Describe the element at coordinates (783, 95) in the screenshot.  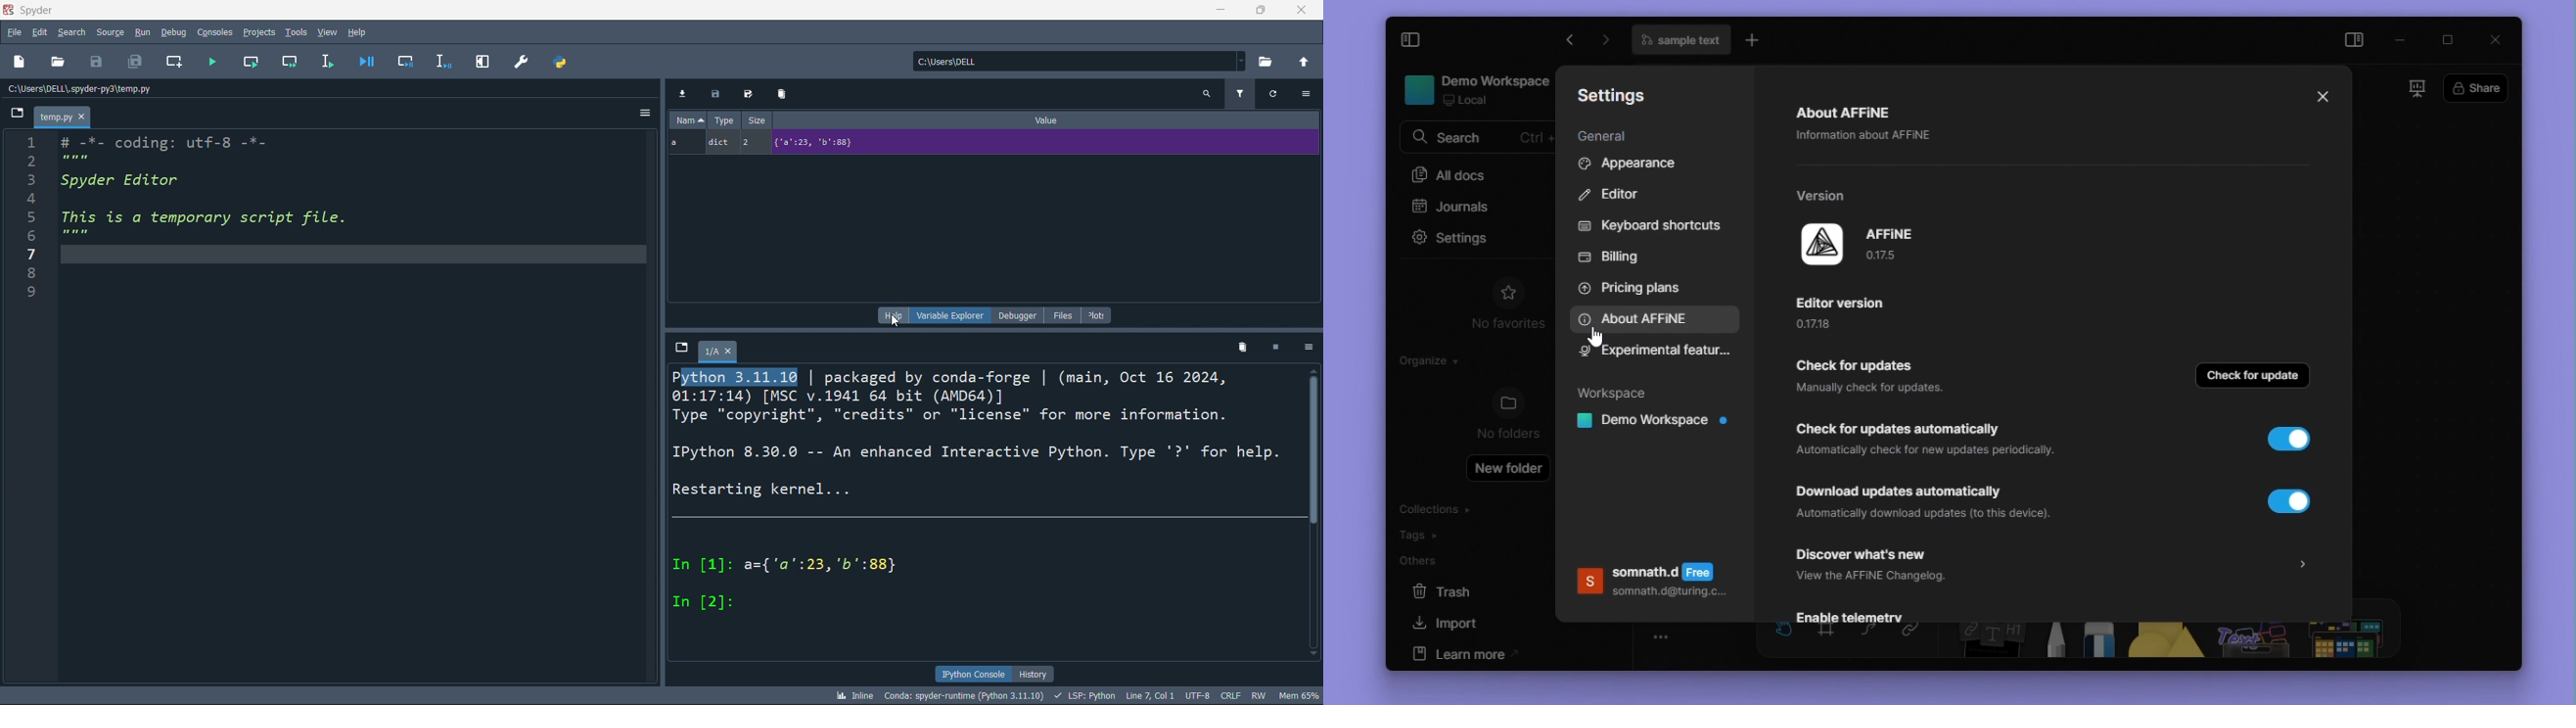
I see `delete` at that location.